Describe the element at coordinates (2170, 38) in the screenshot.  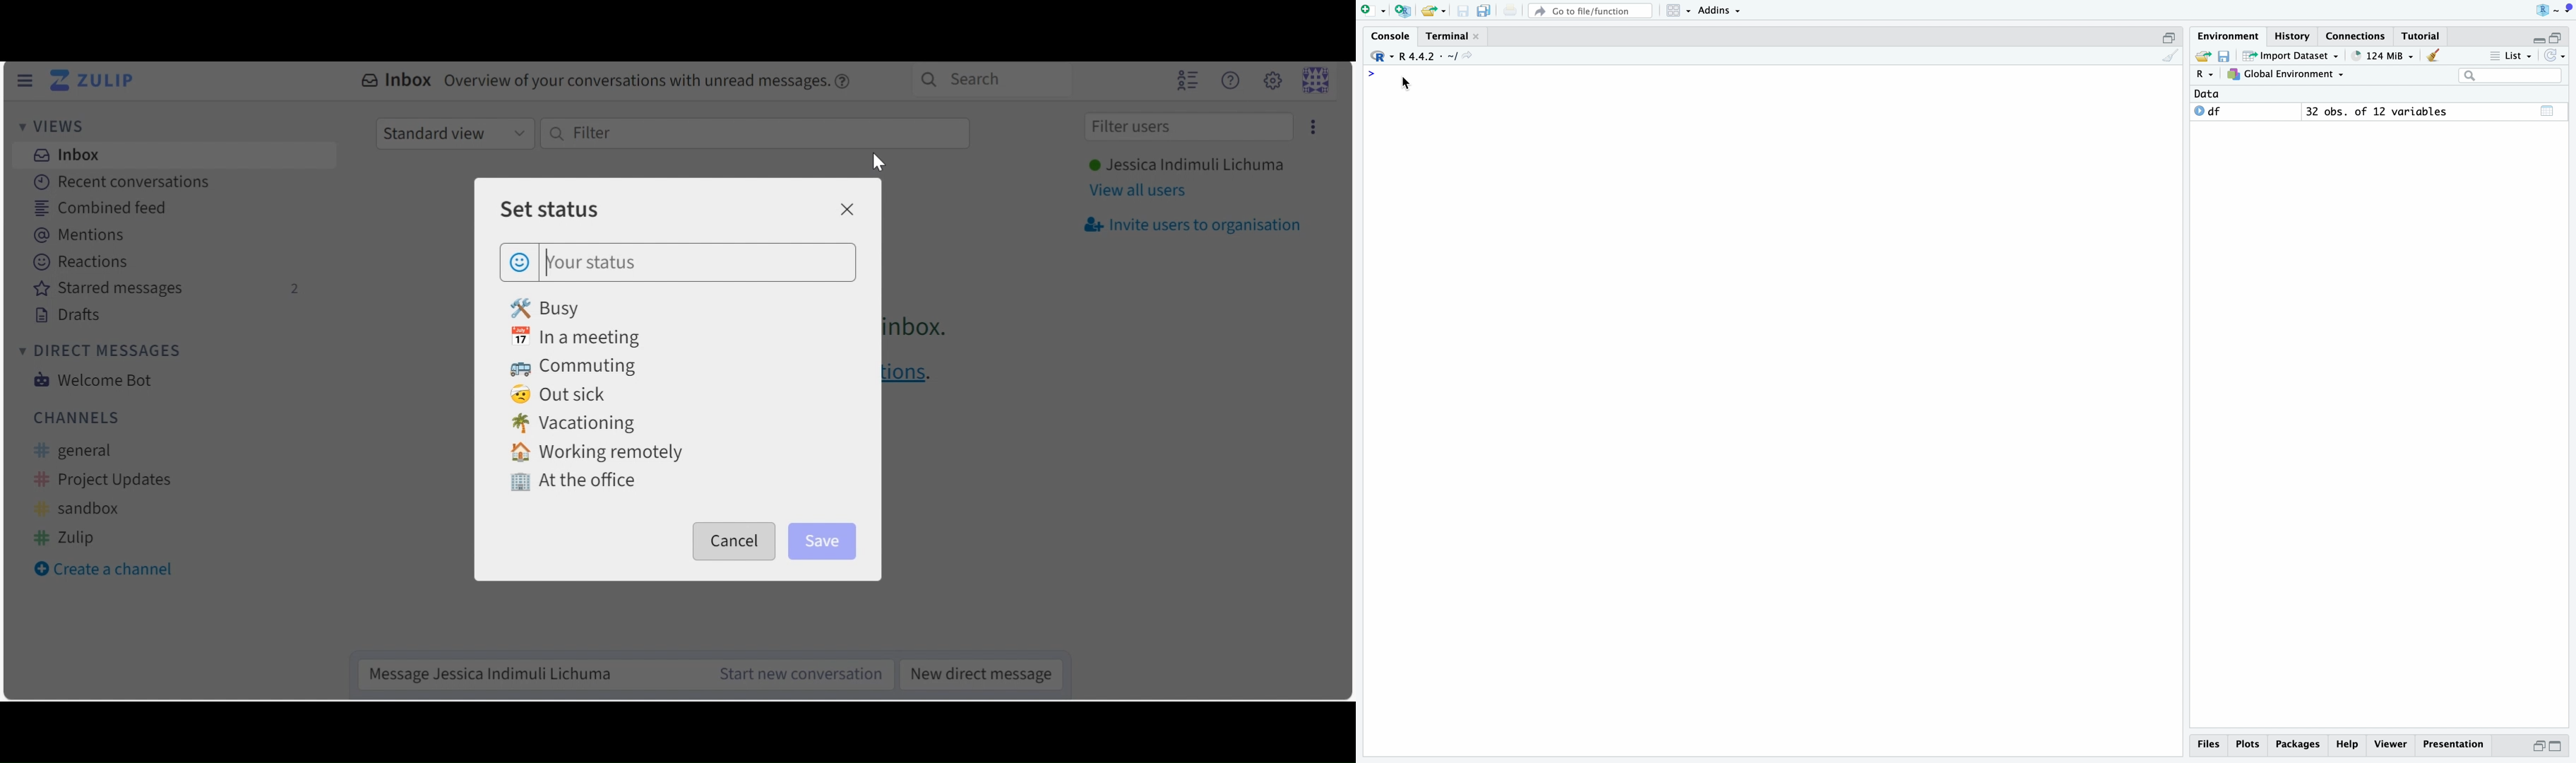
I see `open in separate window` at that location.